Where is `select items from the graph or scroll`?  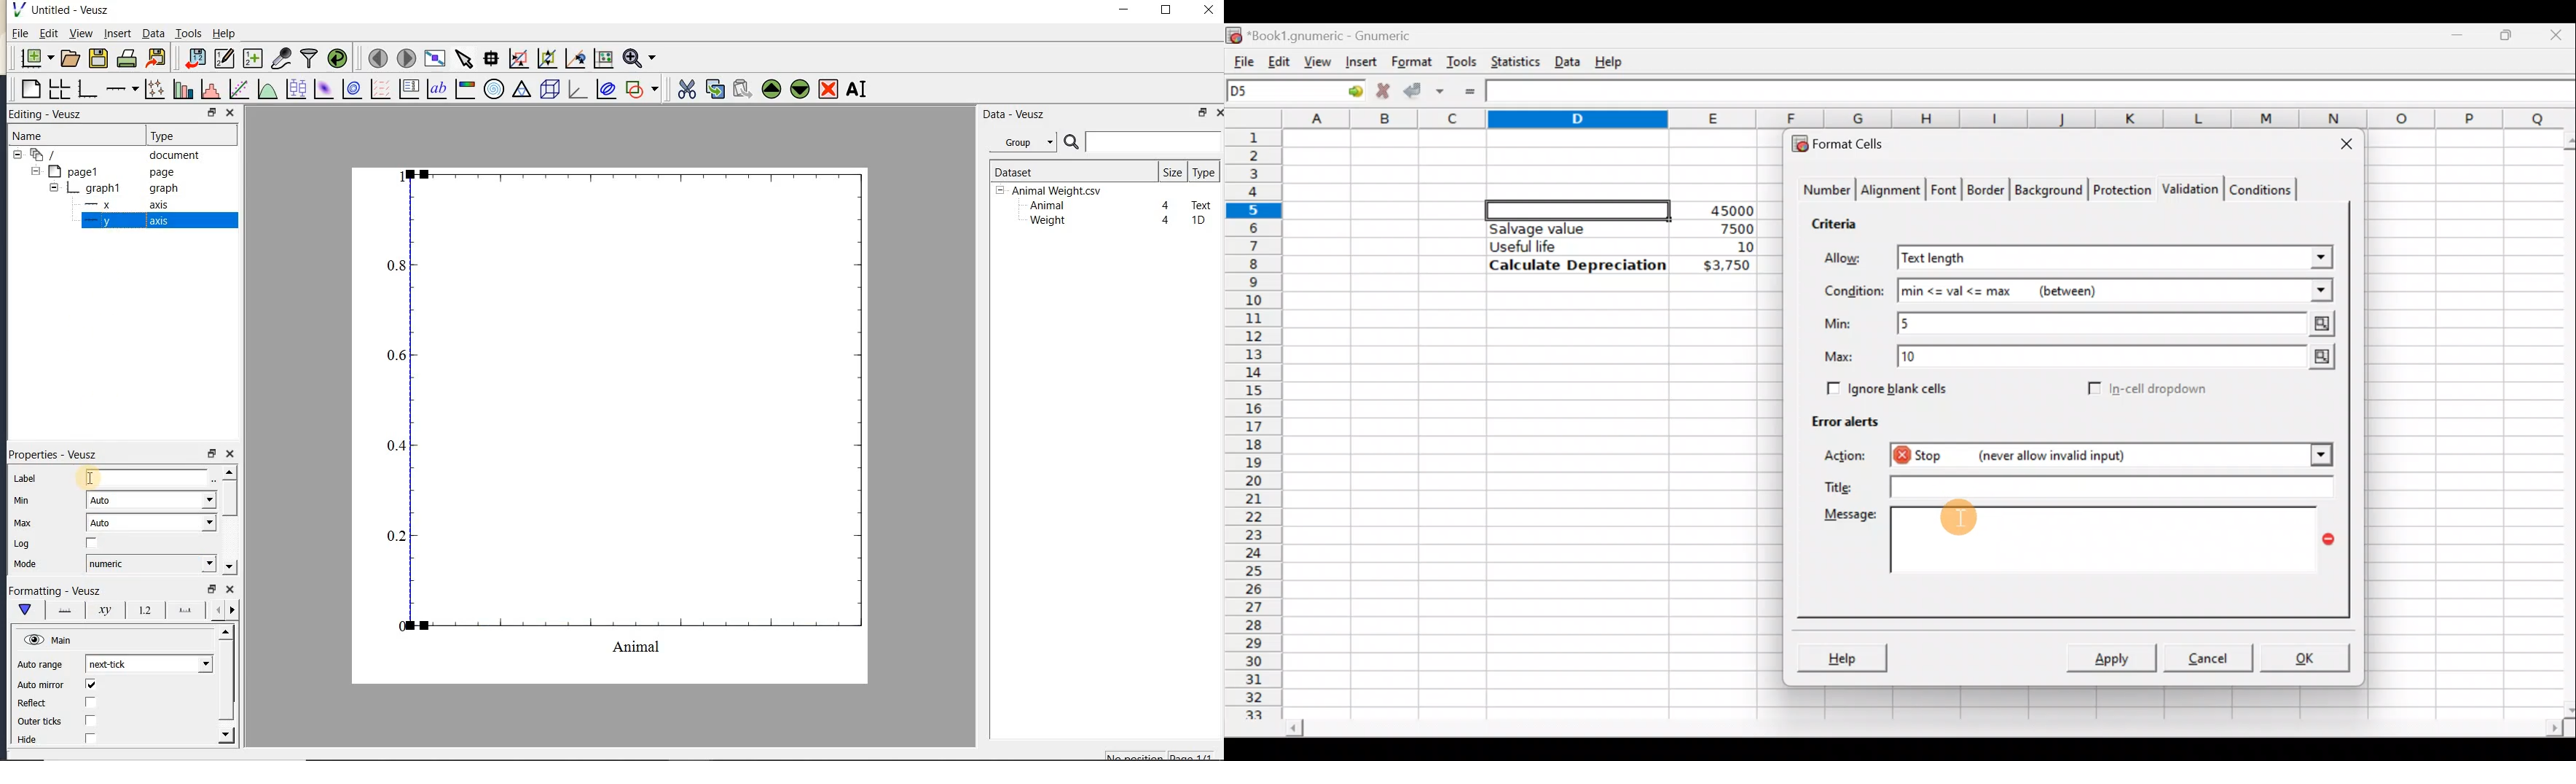 select items from the graph or scroll is located at coordinates (465, 59).